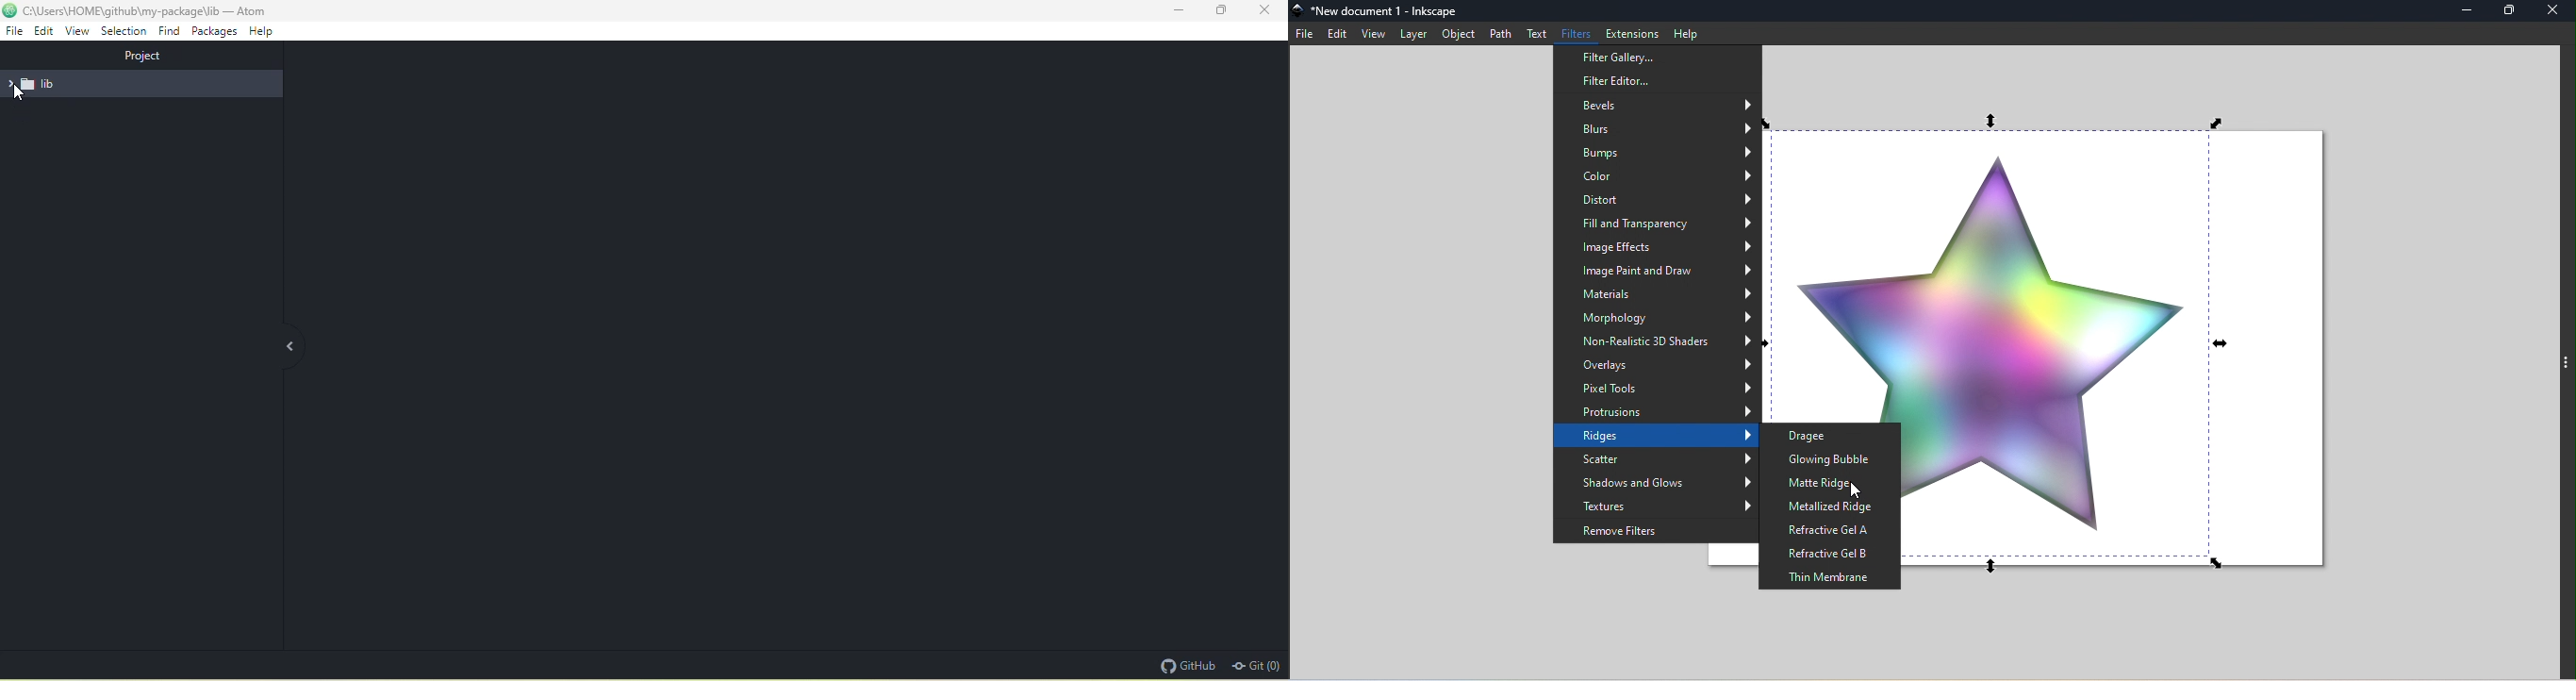 This screenshot has width=2576, height=700. Describe the element at coordinates (1182, 664) in the screenshot. I see `github` at that location.